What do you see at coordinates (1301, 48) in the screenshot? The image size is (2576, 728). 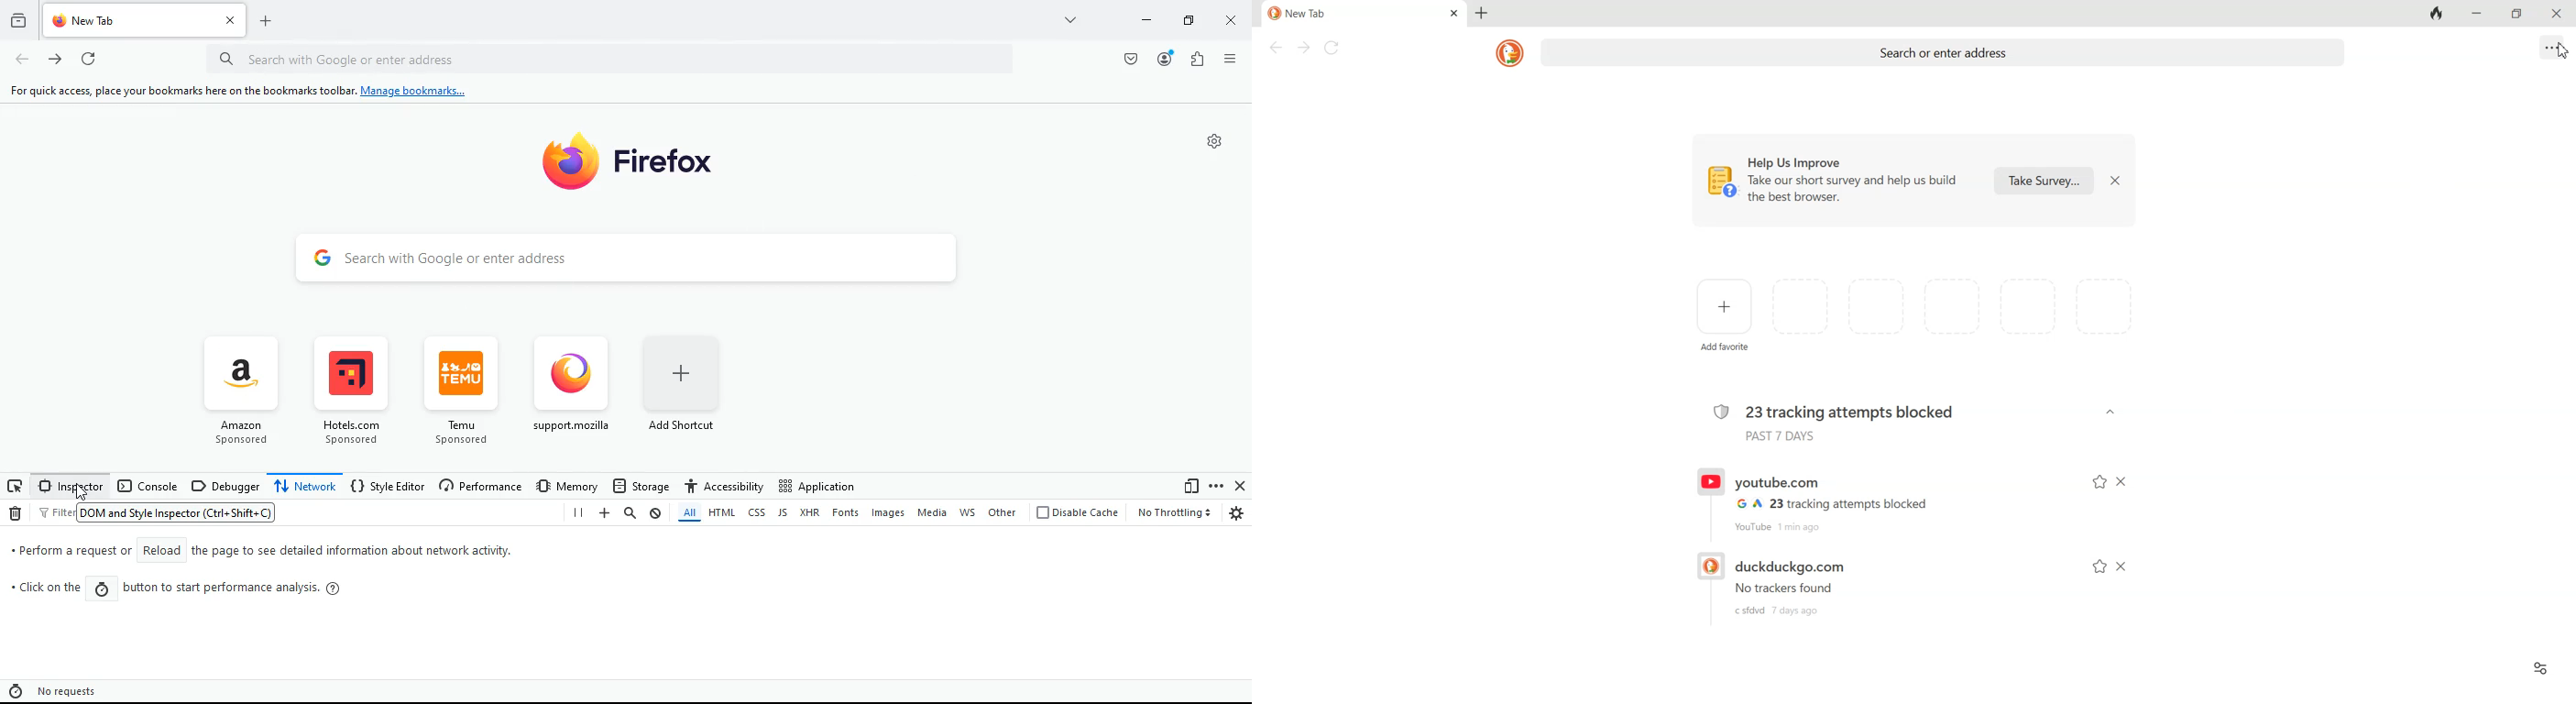 I see `Forward` at bounding box center [1301, 48].